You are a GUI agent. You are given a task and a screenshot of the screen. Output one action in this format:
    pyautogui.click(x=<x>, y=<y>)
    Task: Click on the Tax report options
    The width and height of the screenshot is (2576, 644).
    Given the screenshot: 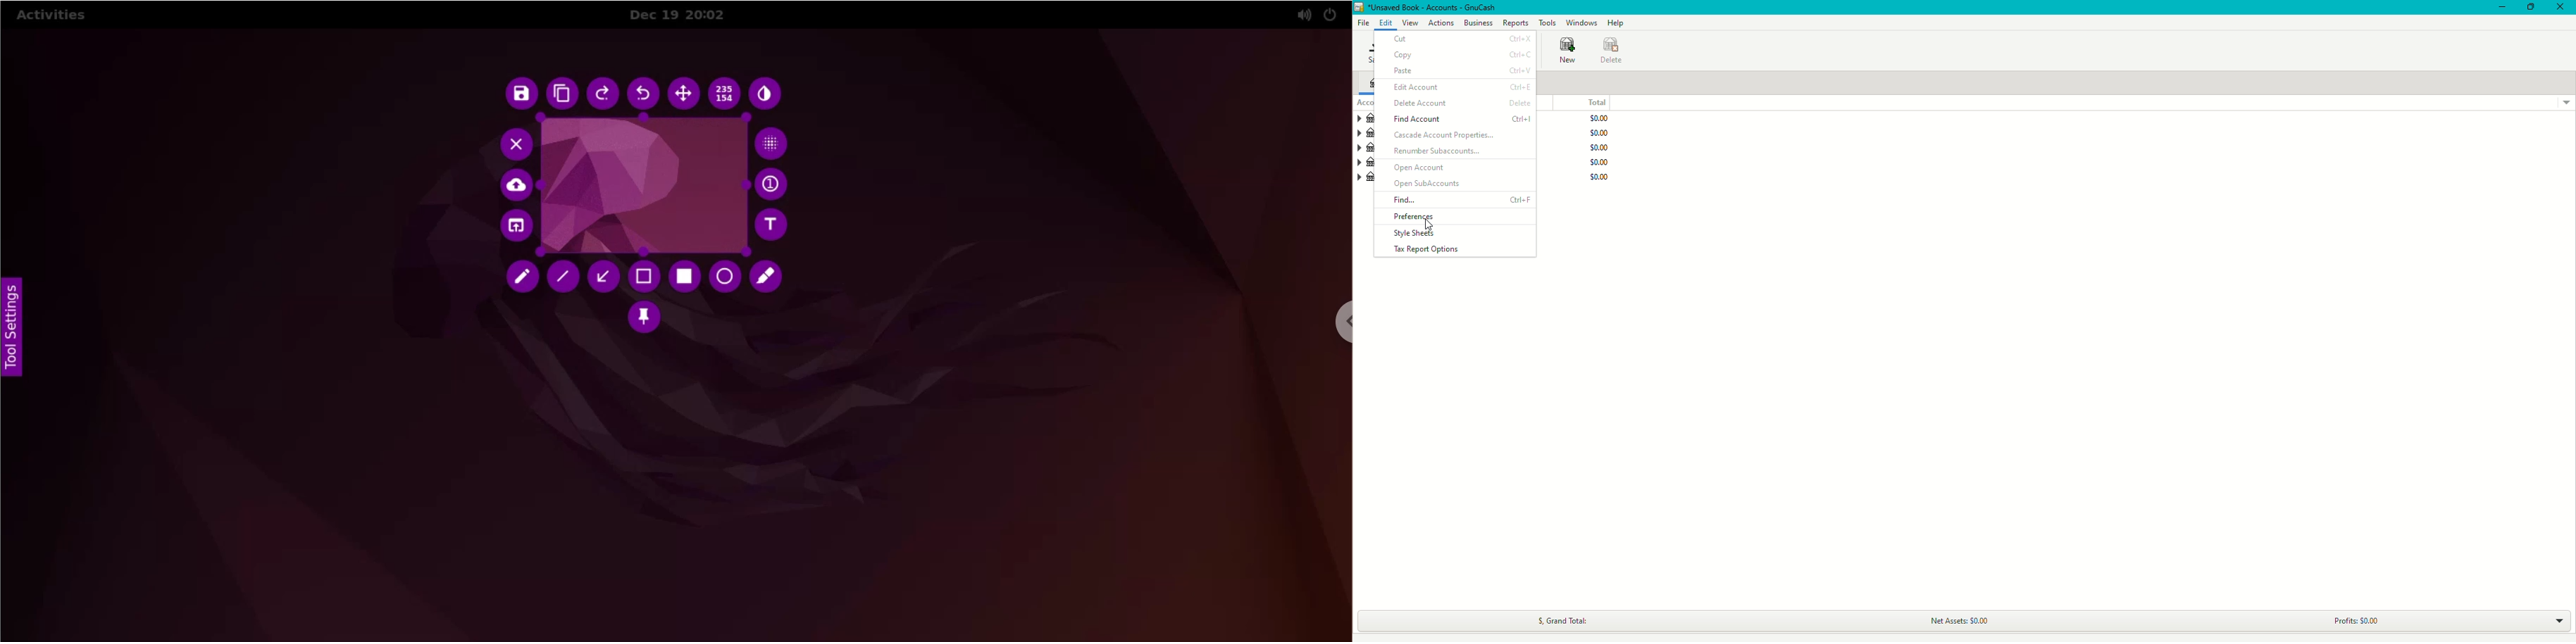 What is the action you would take?
    pyautogui.click(x=1445, y=249)
    